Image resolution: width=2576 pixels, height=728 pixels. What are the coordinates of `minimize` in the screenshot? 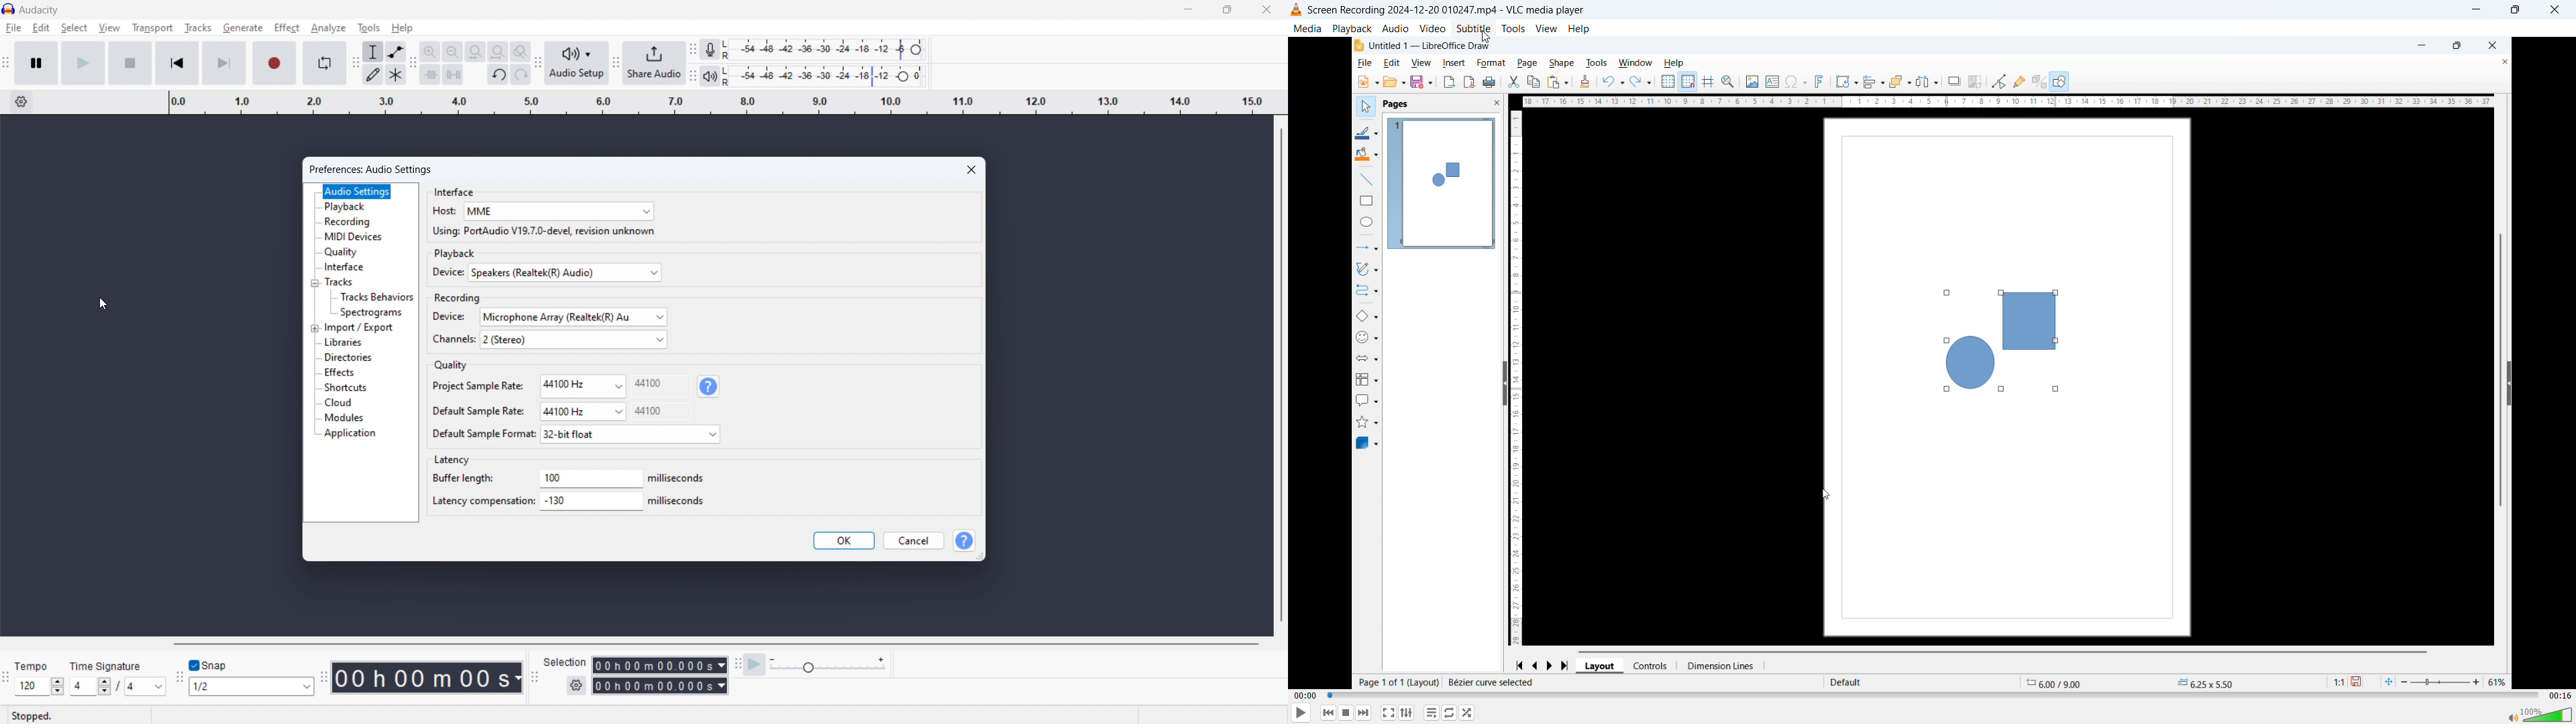 It's located at (1187, 11).